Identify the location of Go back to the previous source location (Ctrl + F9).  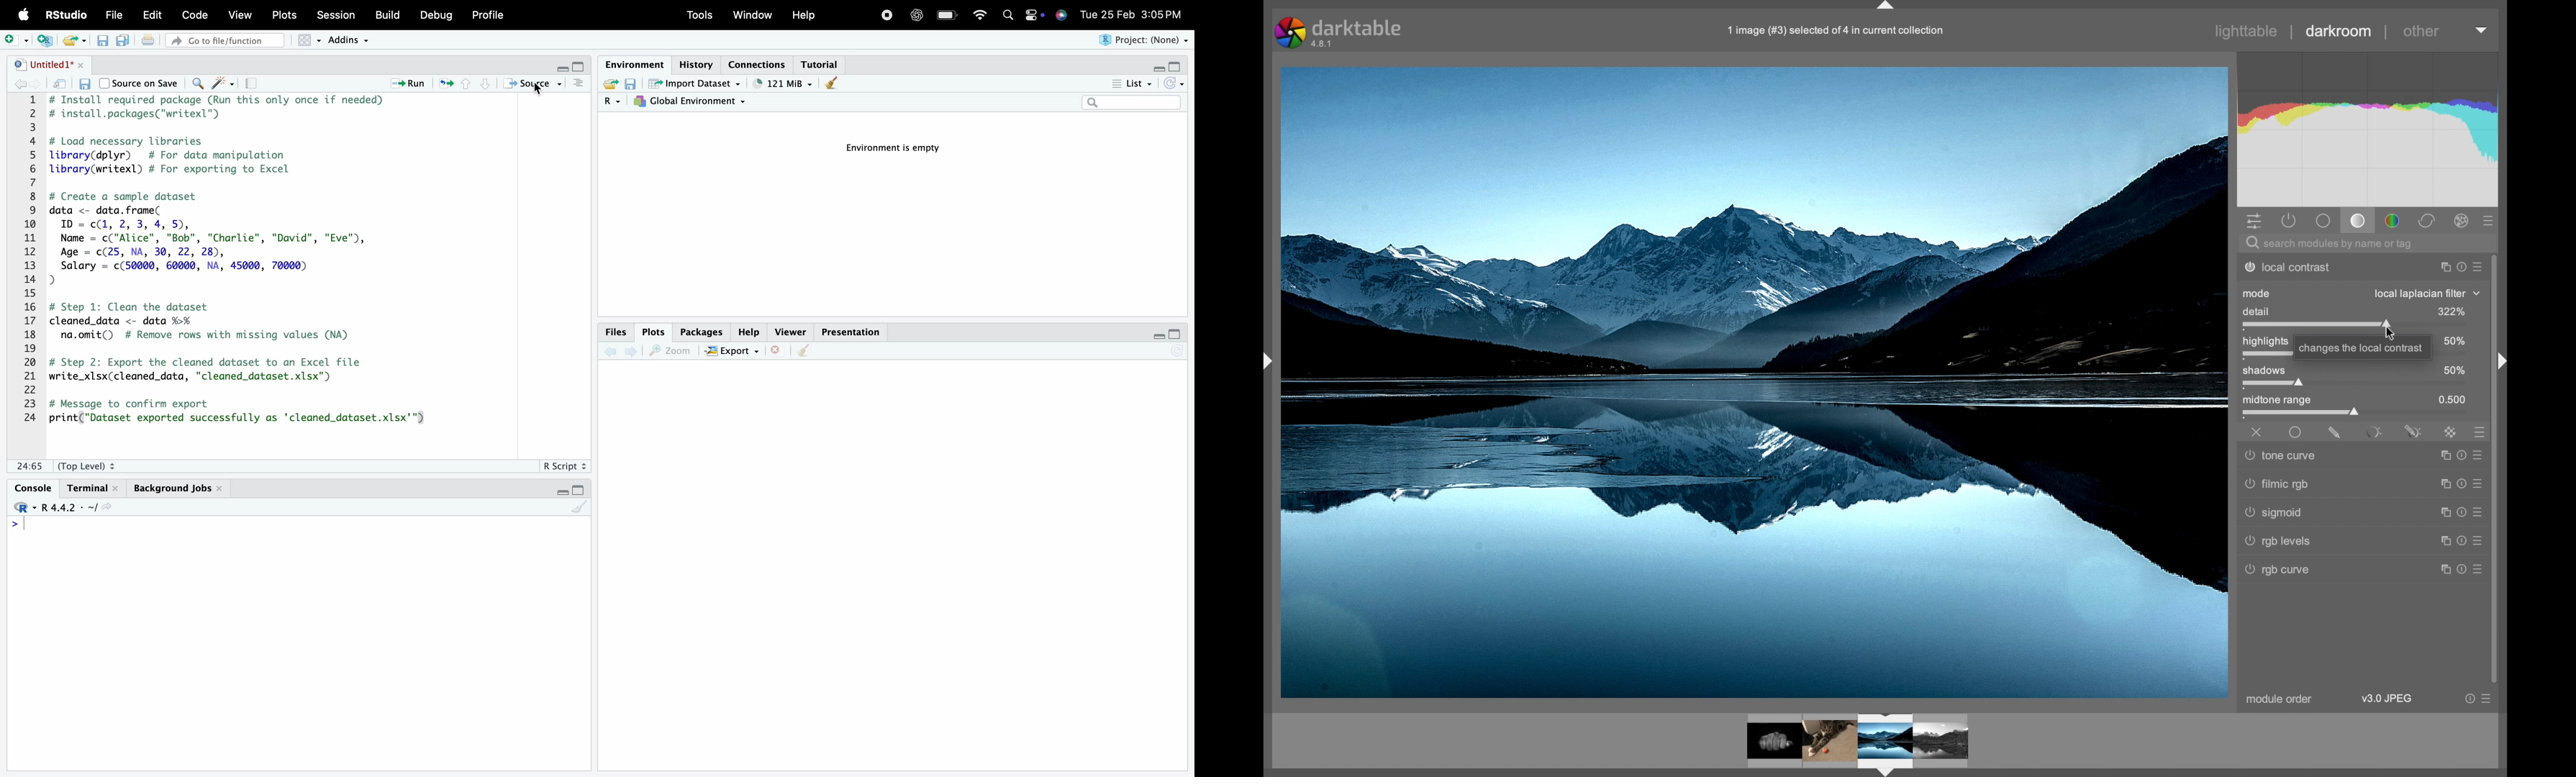
(18, 83).